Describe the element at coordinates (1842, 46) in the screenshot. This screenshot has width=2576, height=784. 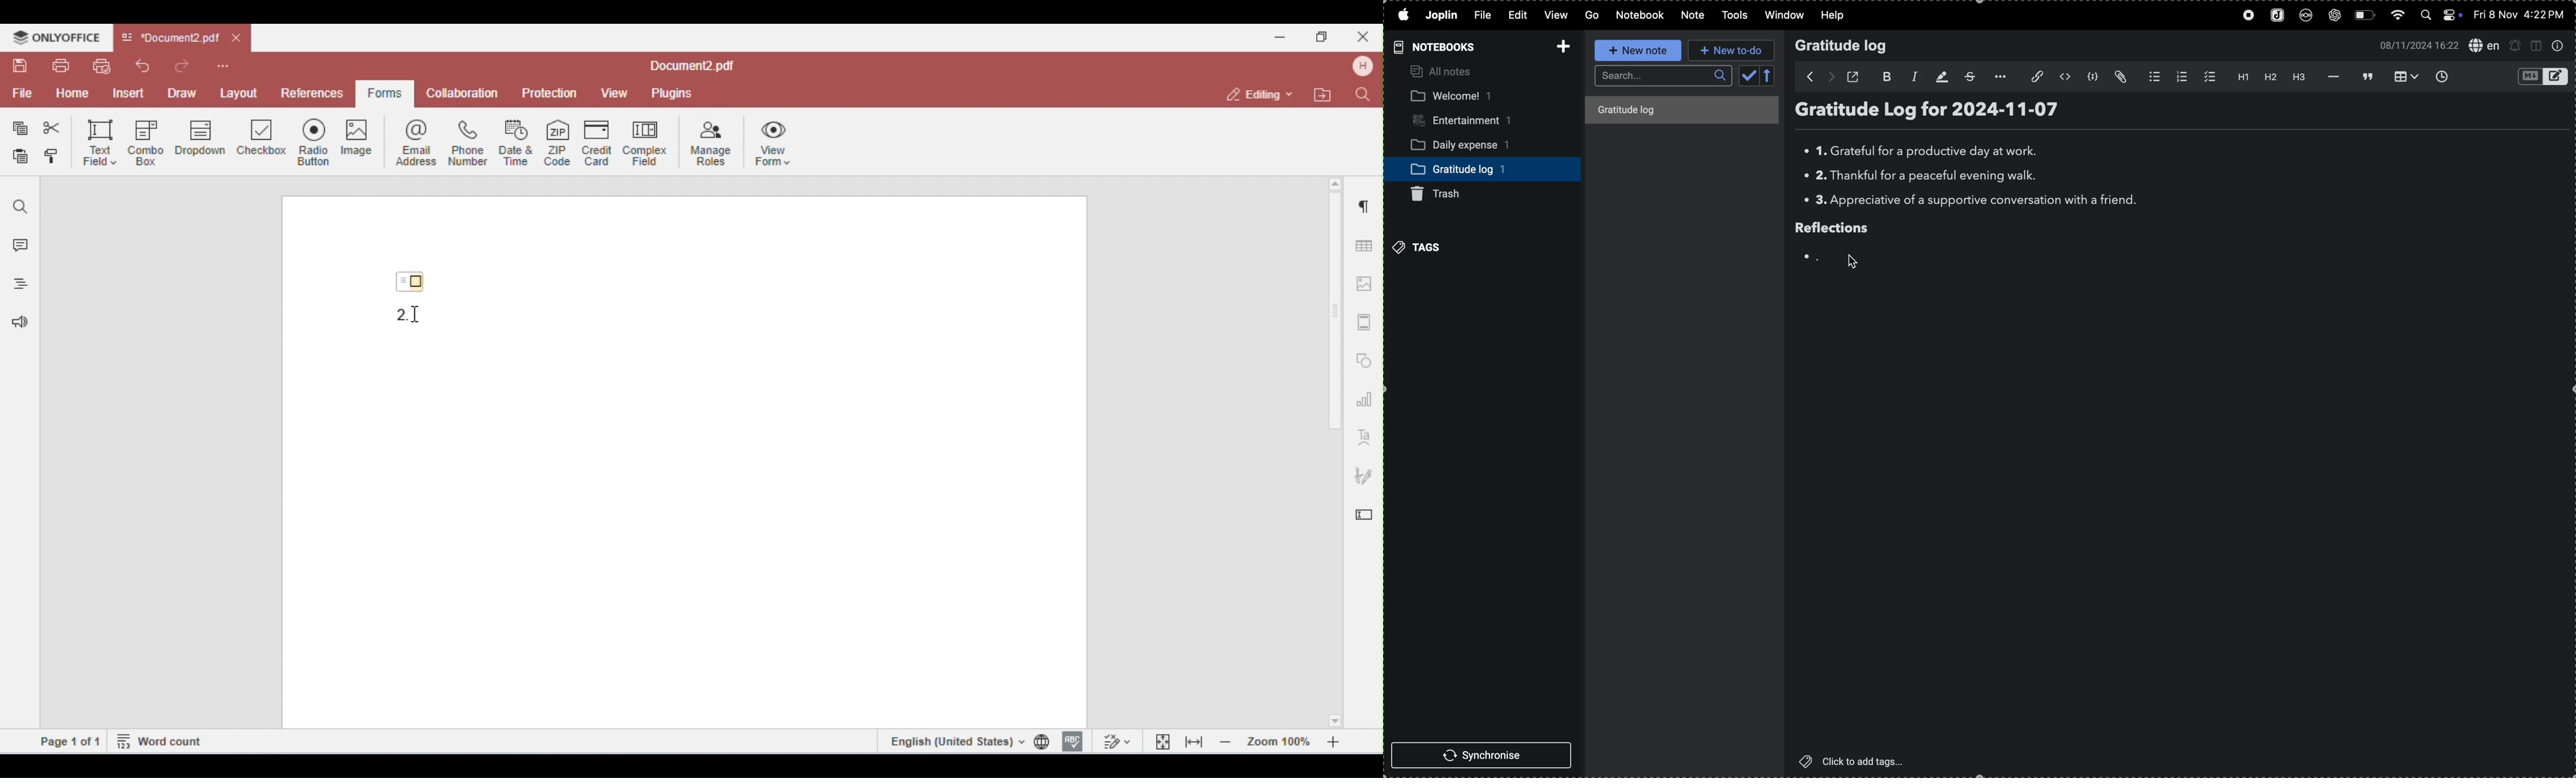
I see `Gratitude log` at that location.